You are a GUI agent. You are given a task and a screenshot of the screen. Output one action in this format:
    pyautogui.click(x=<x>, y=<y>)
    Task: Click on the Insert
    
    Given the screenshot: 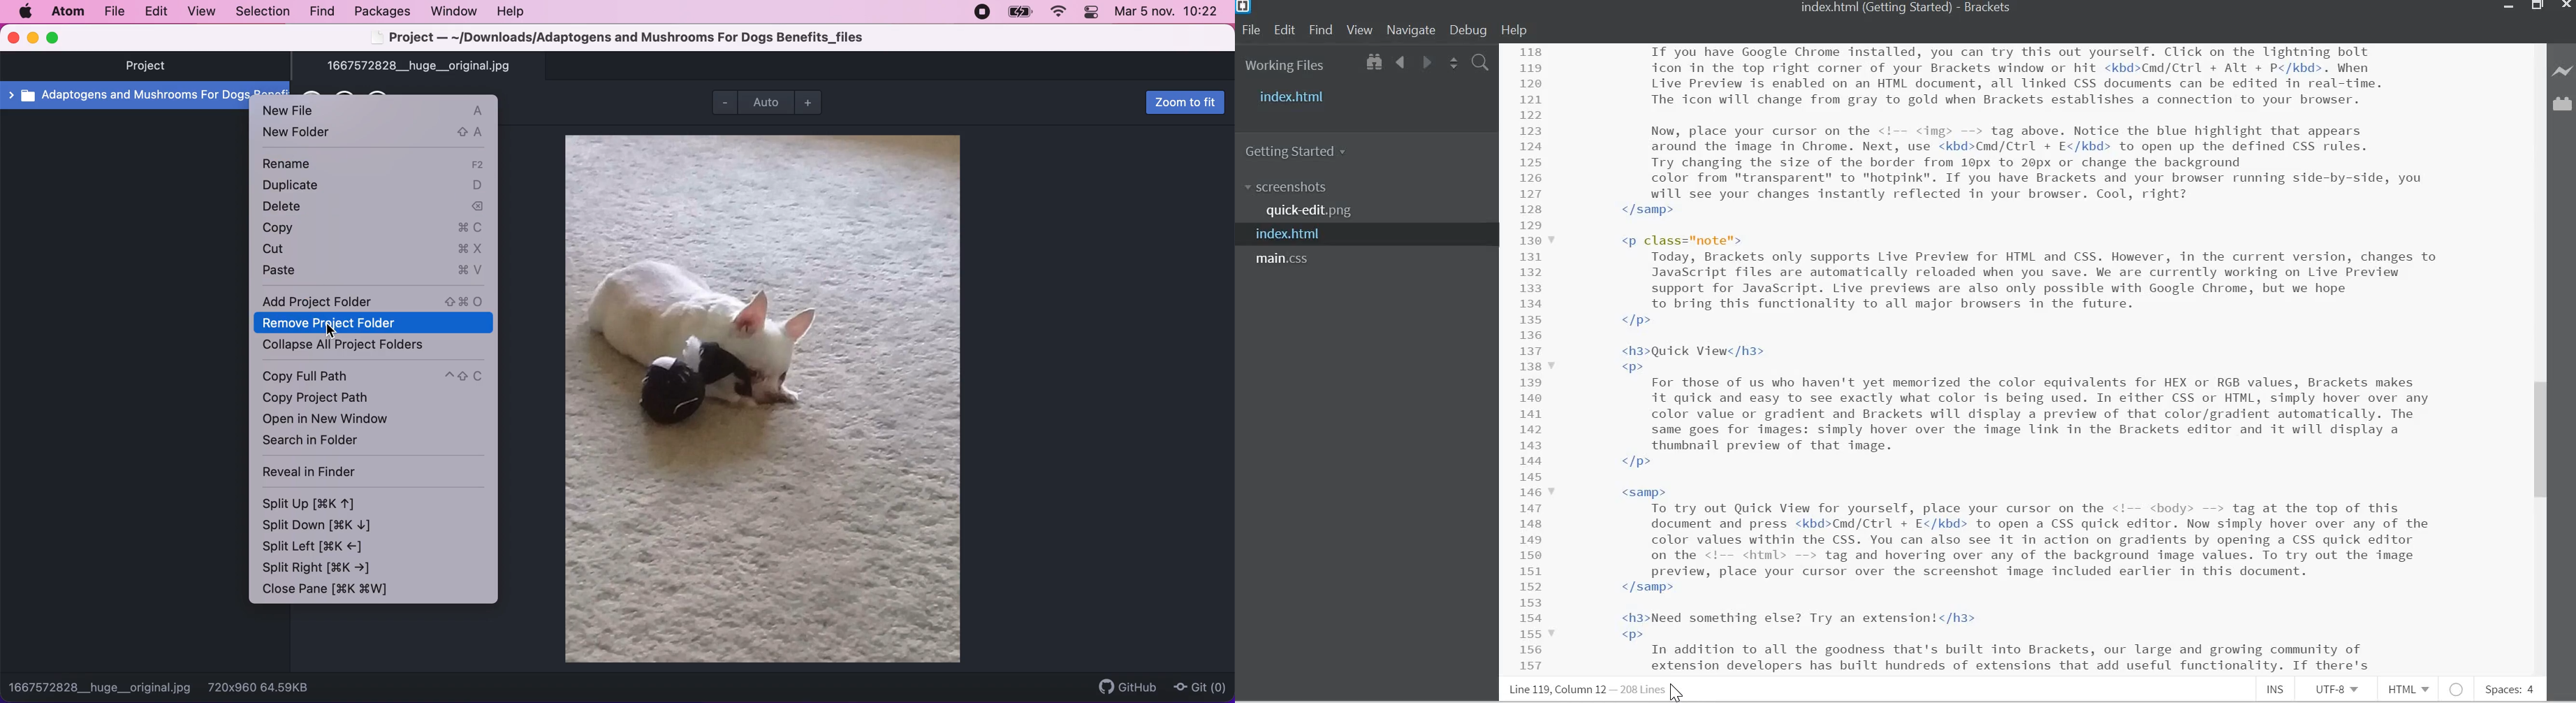 What is the action you would take?
    pyautogui.click(x=2276, y=688)
    